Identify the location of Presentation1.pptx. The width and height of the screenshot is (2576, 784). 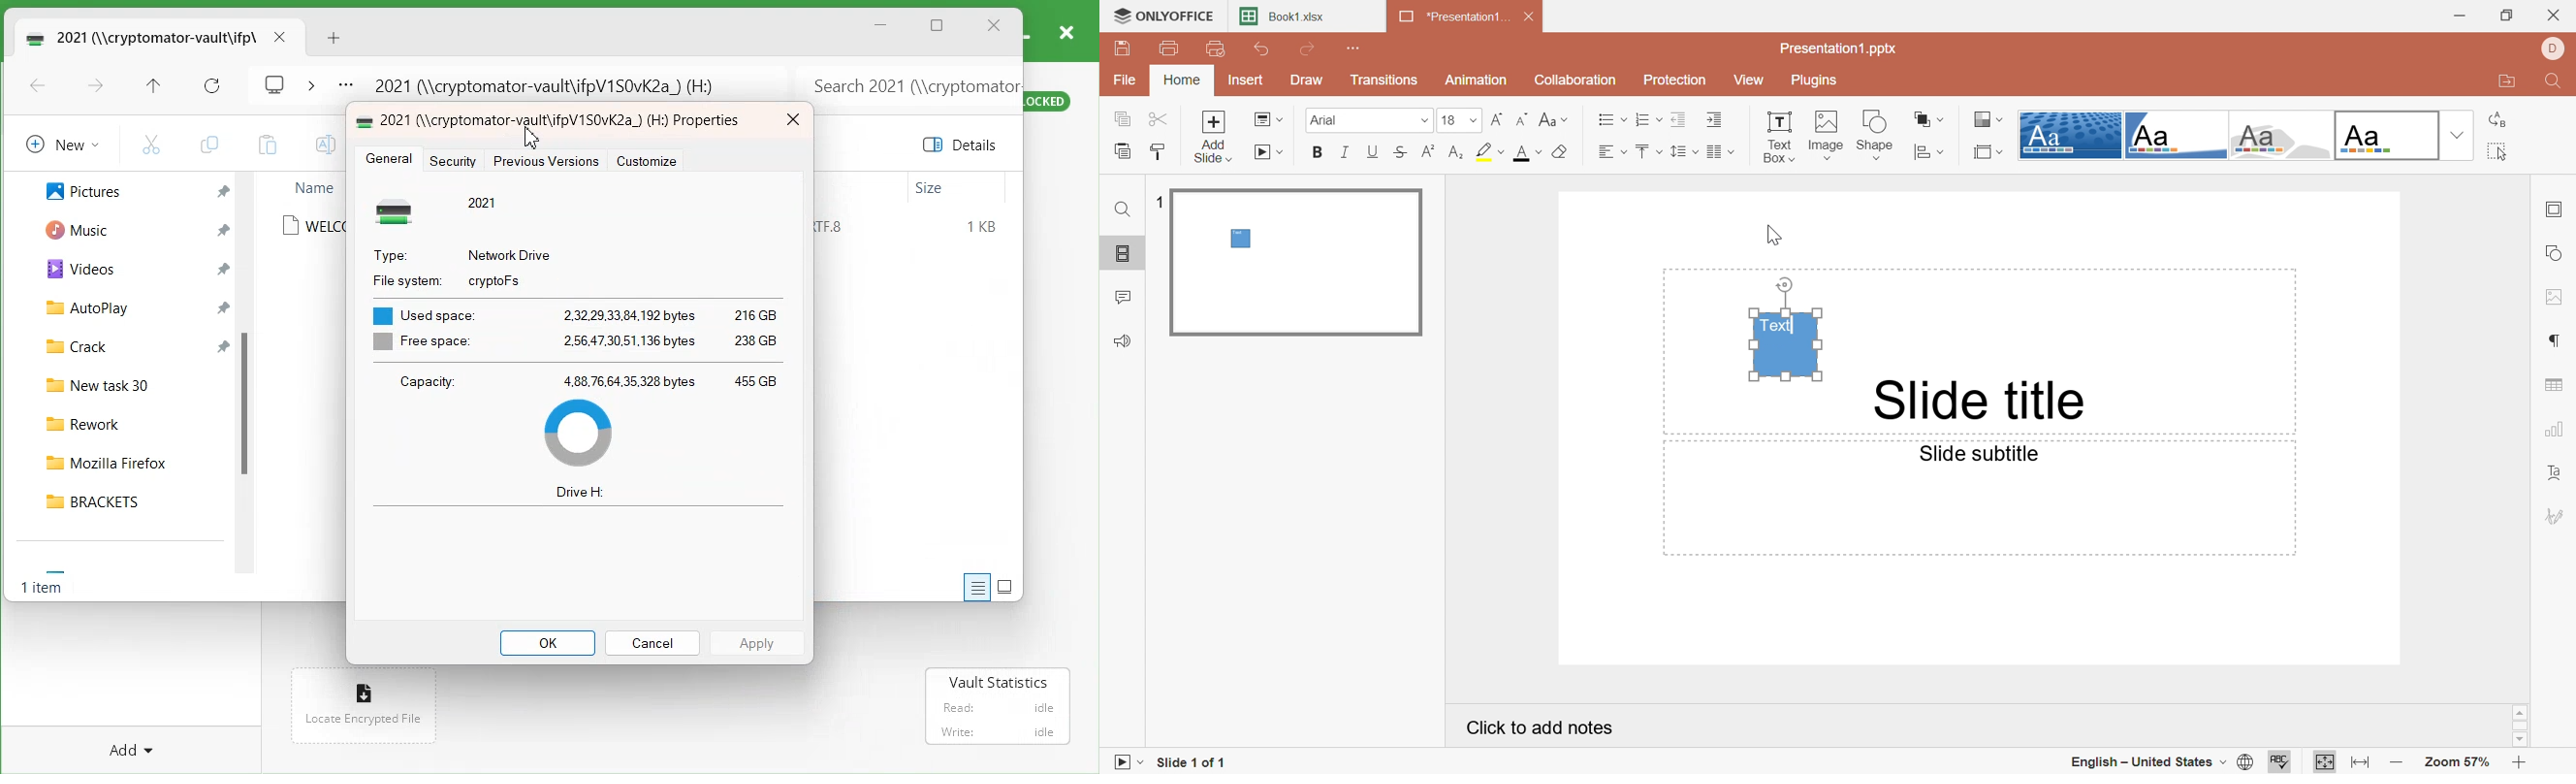
(1840, 50).